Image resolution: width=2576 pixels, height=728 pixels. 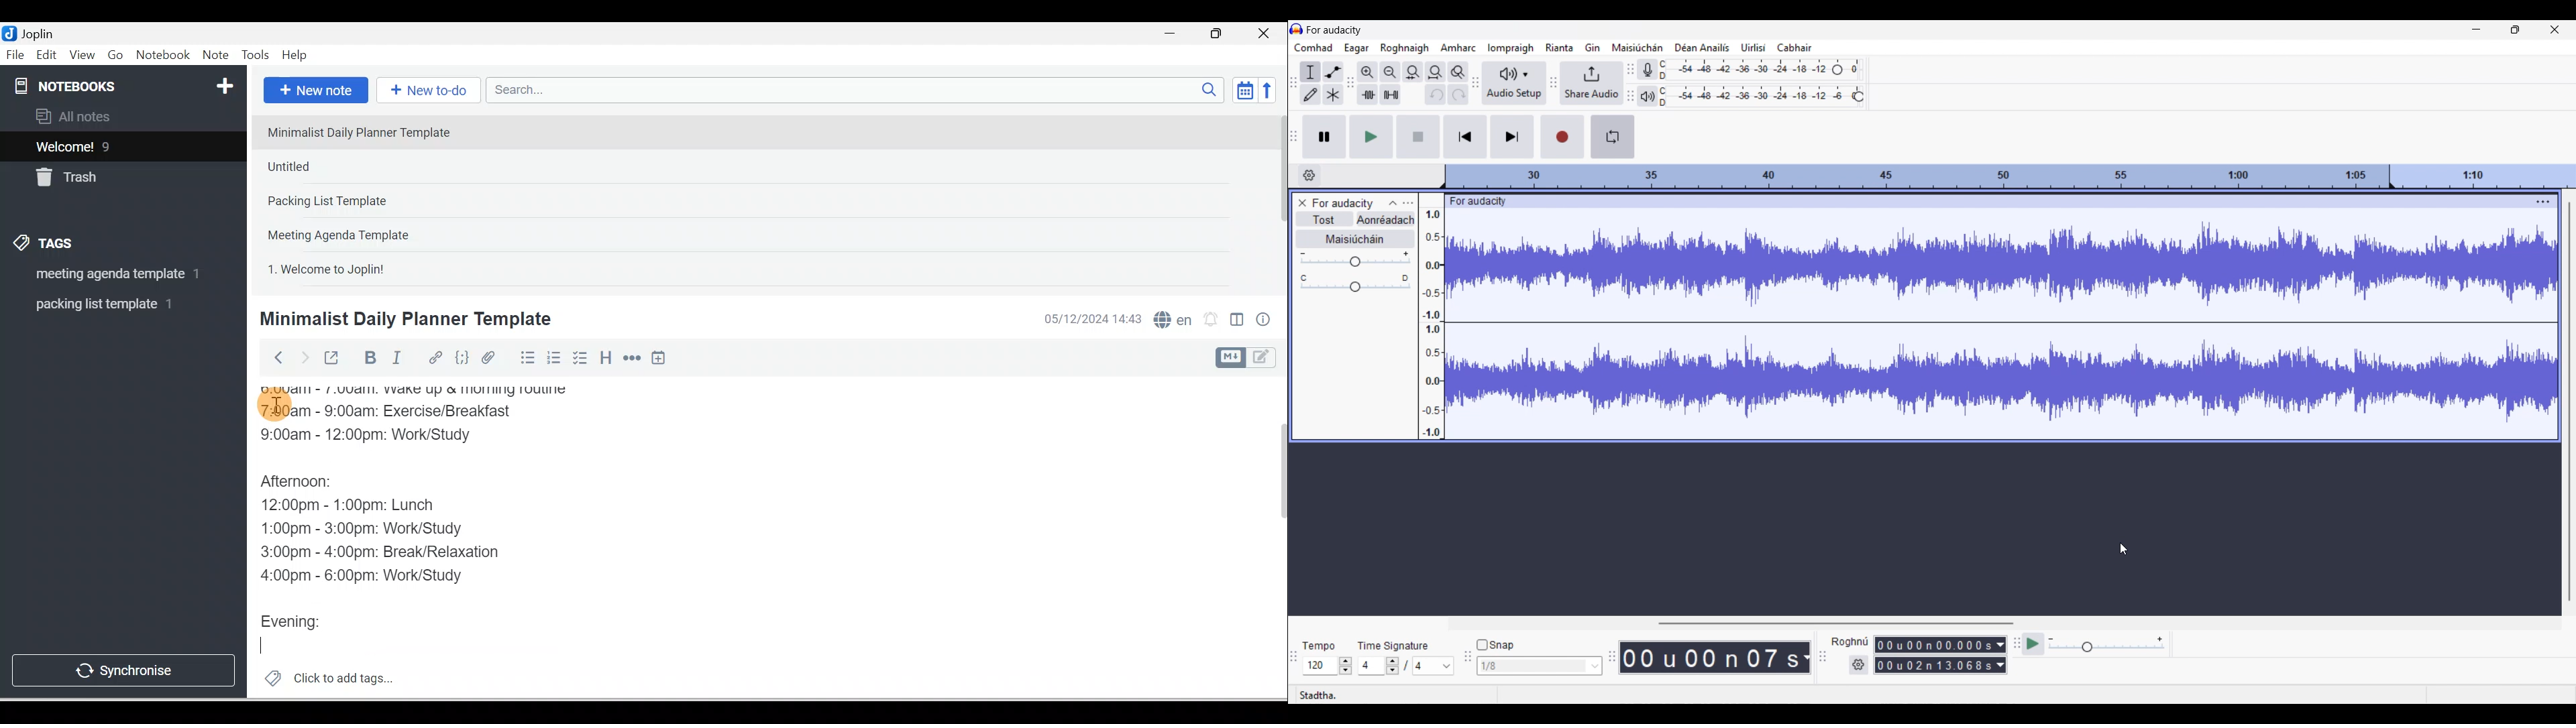 What do you see at coordinates (303, 357) in the screenshot?
I see `Forward` at bounding box center [303, 357].